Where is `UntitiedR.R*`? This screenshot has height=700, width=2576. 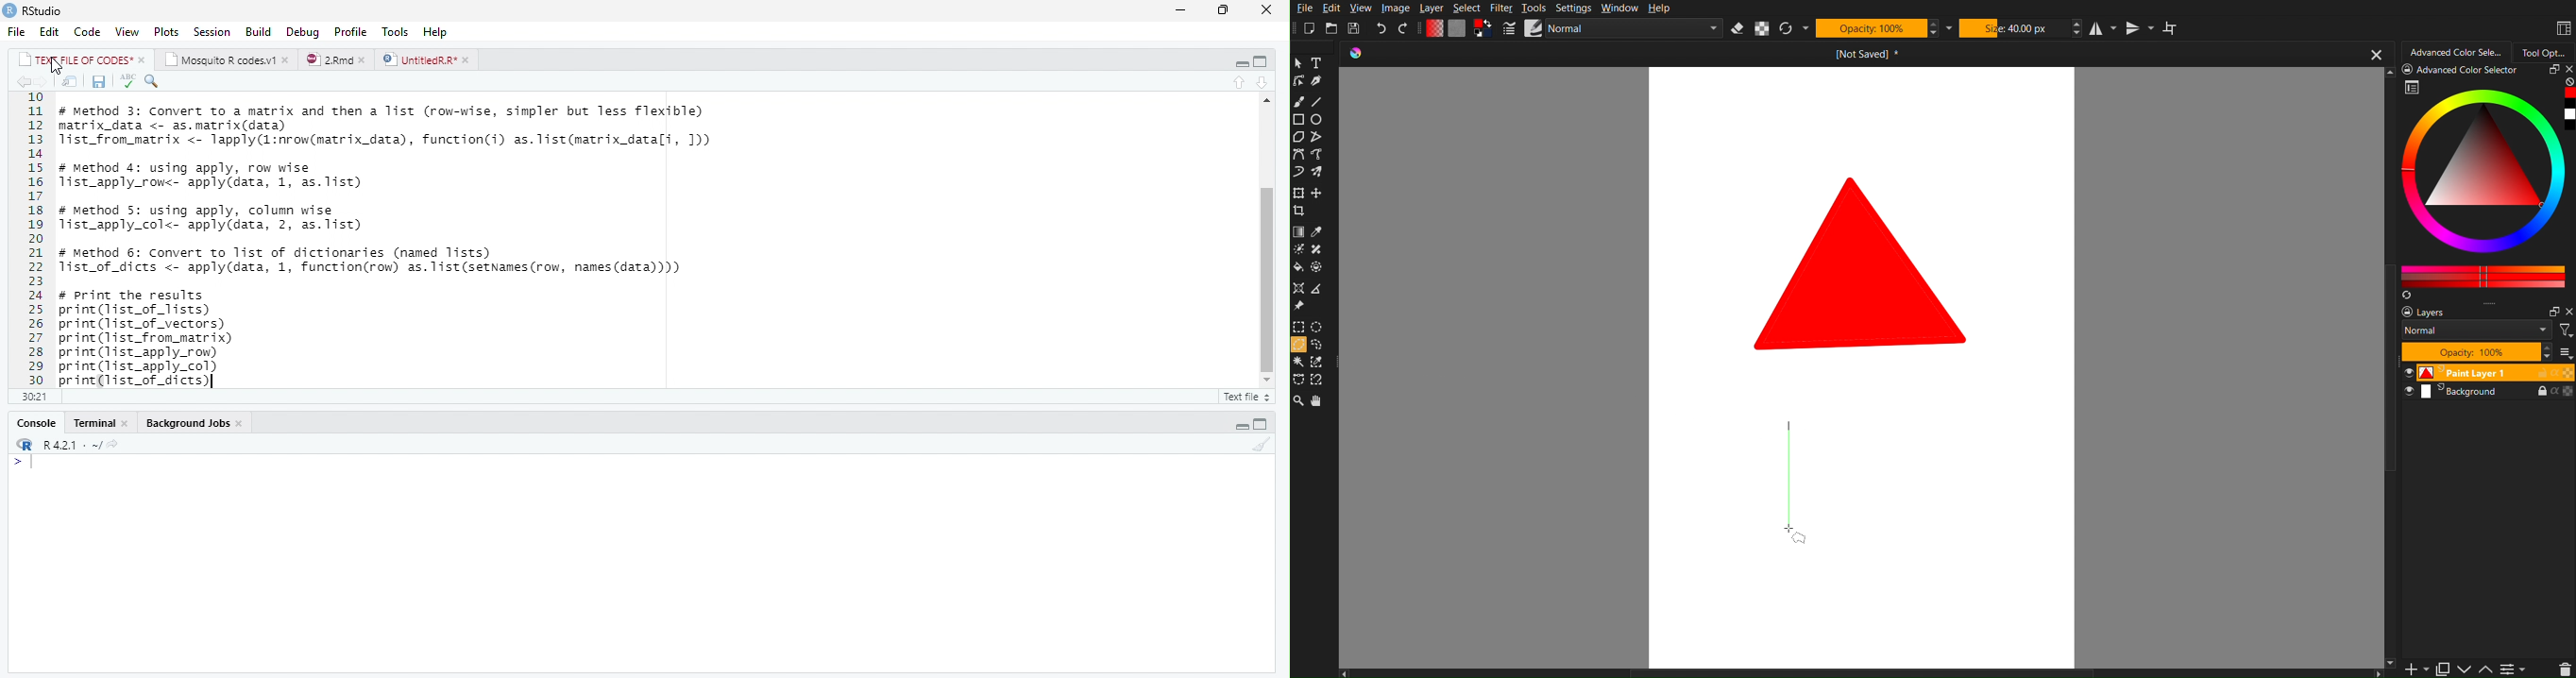 UntitiedR.R* is located at coordinates (429, 59).